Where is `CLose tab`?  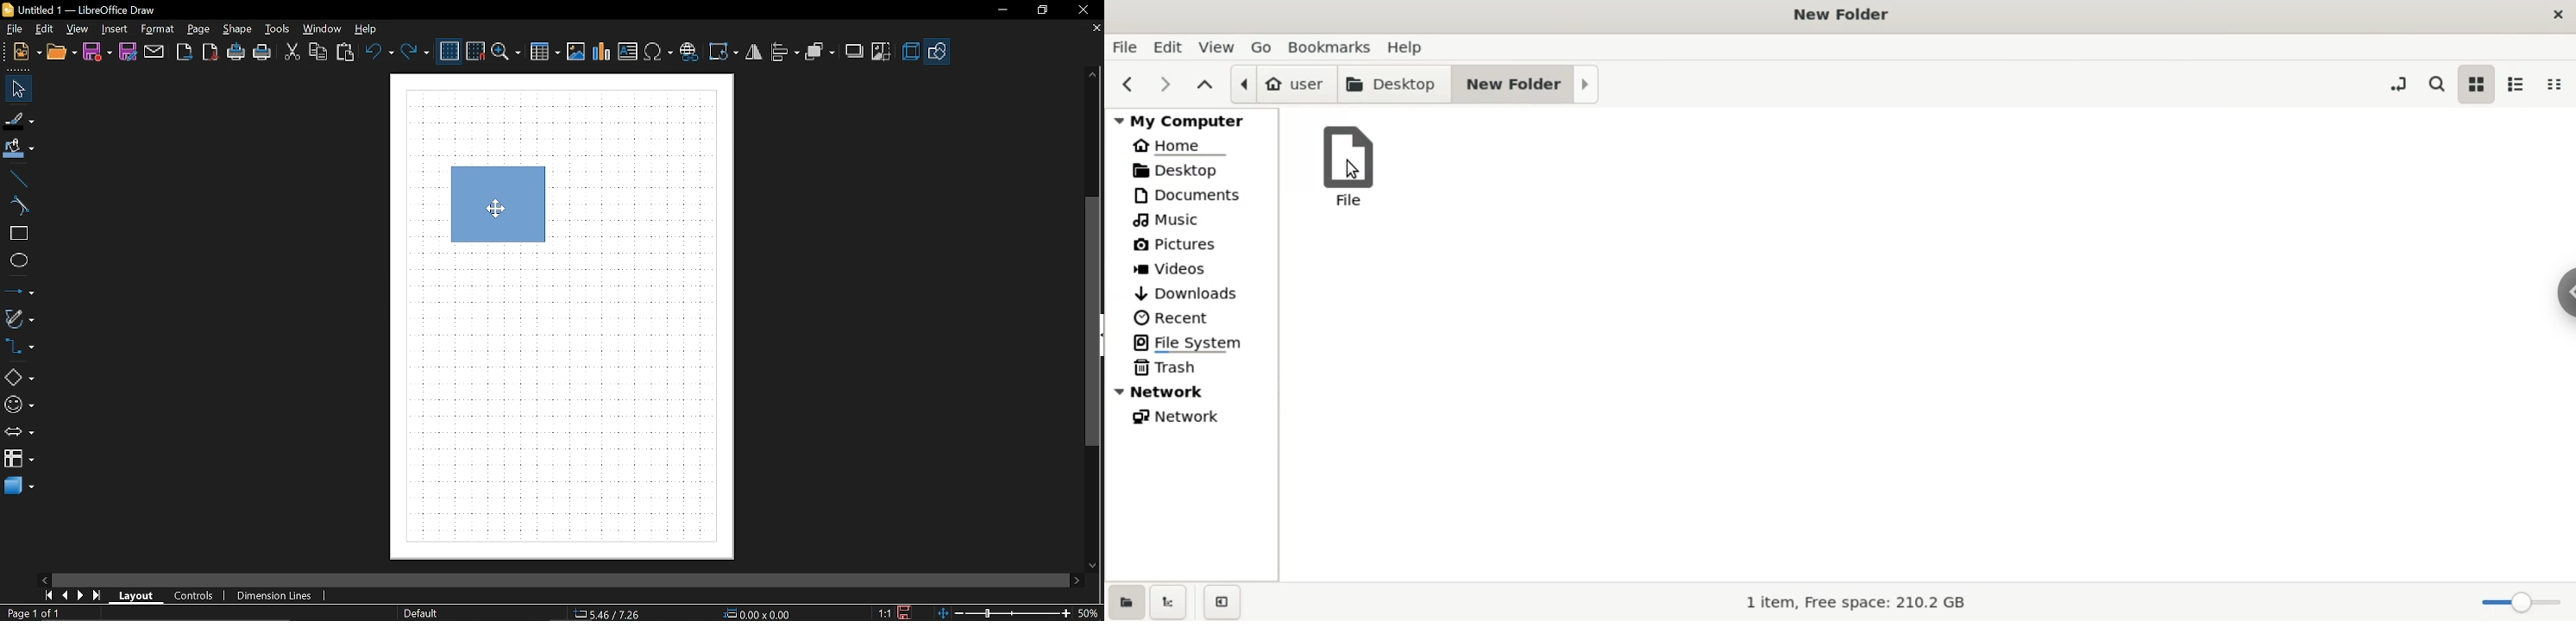 CLose tab is located at coordinates (1096, 28).